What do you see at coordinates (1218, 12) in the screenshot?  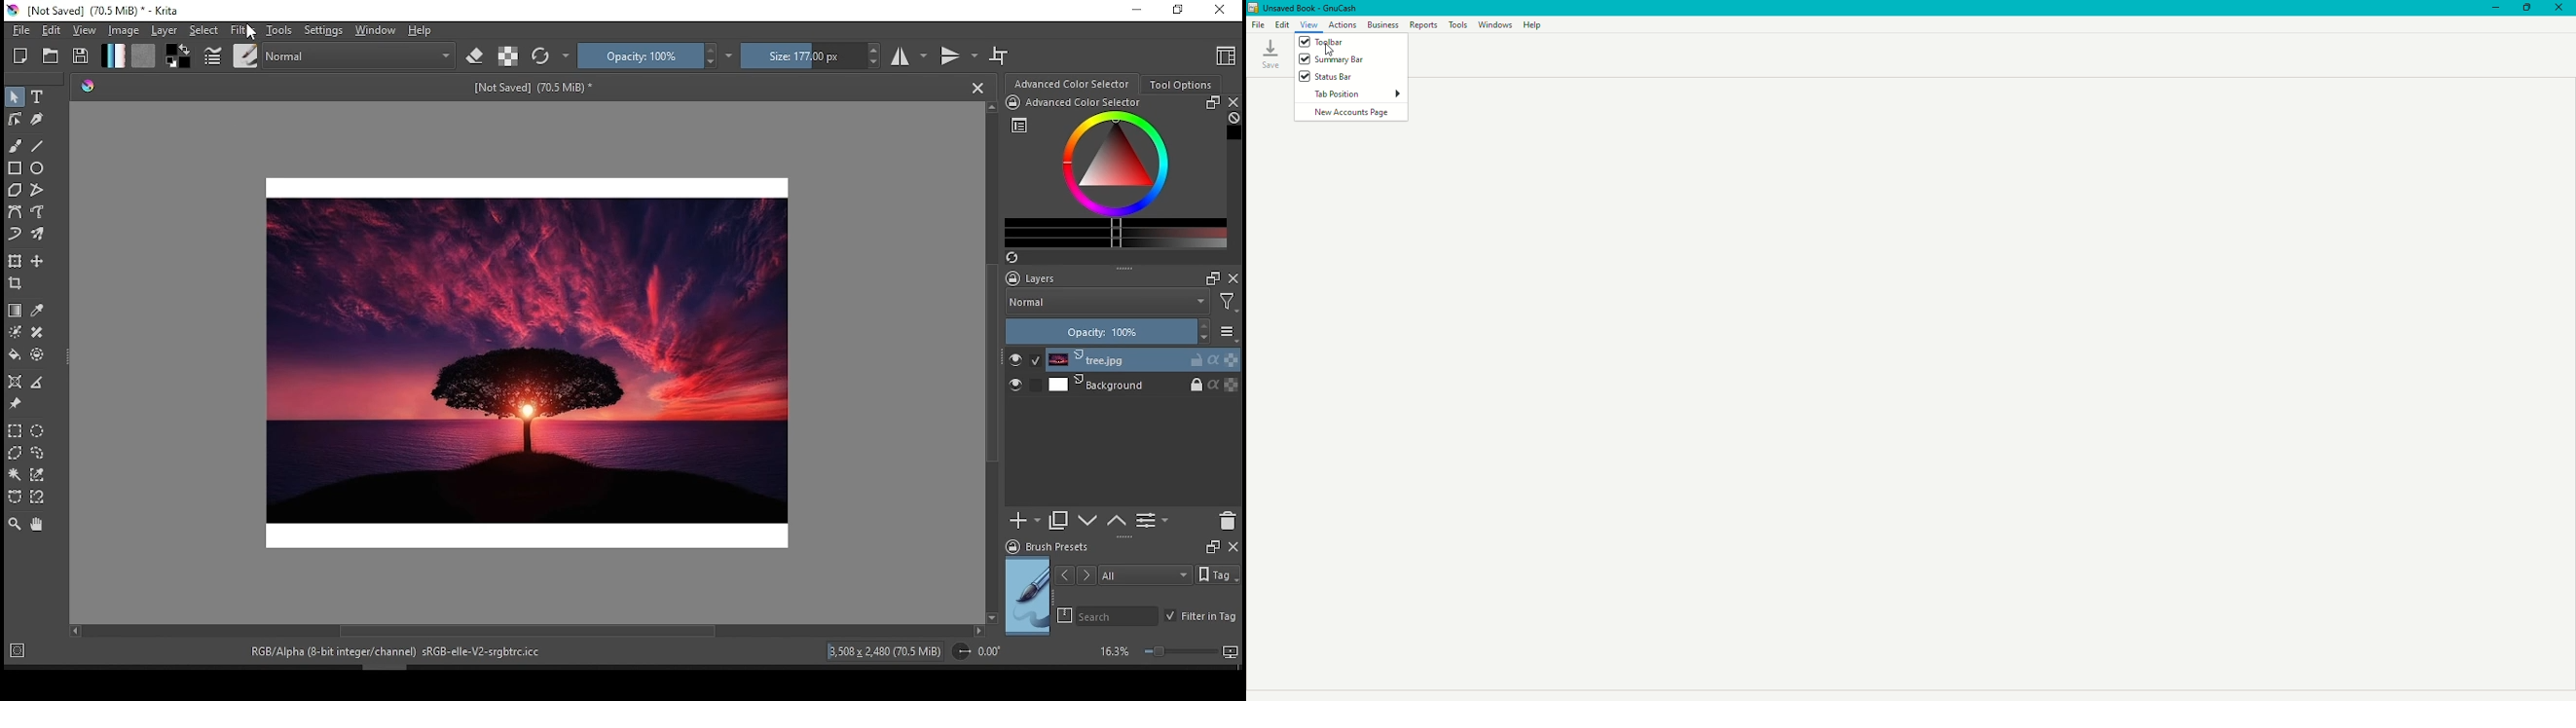 I see `close window` at bounding box center [1218, 12].